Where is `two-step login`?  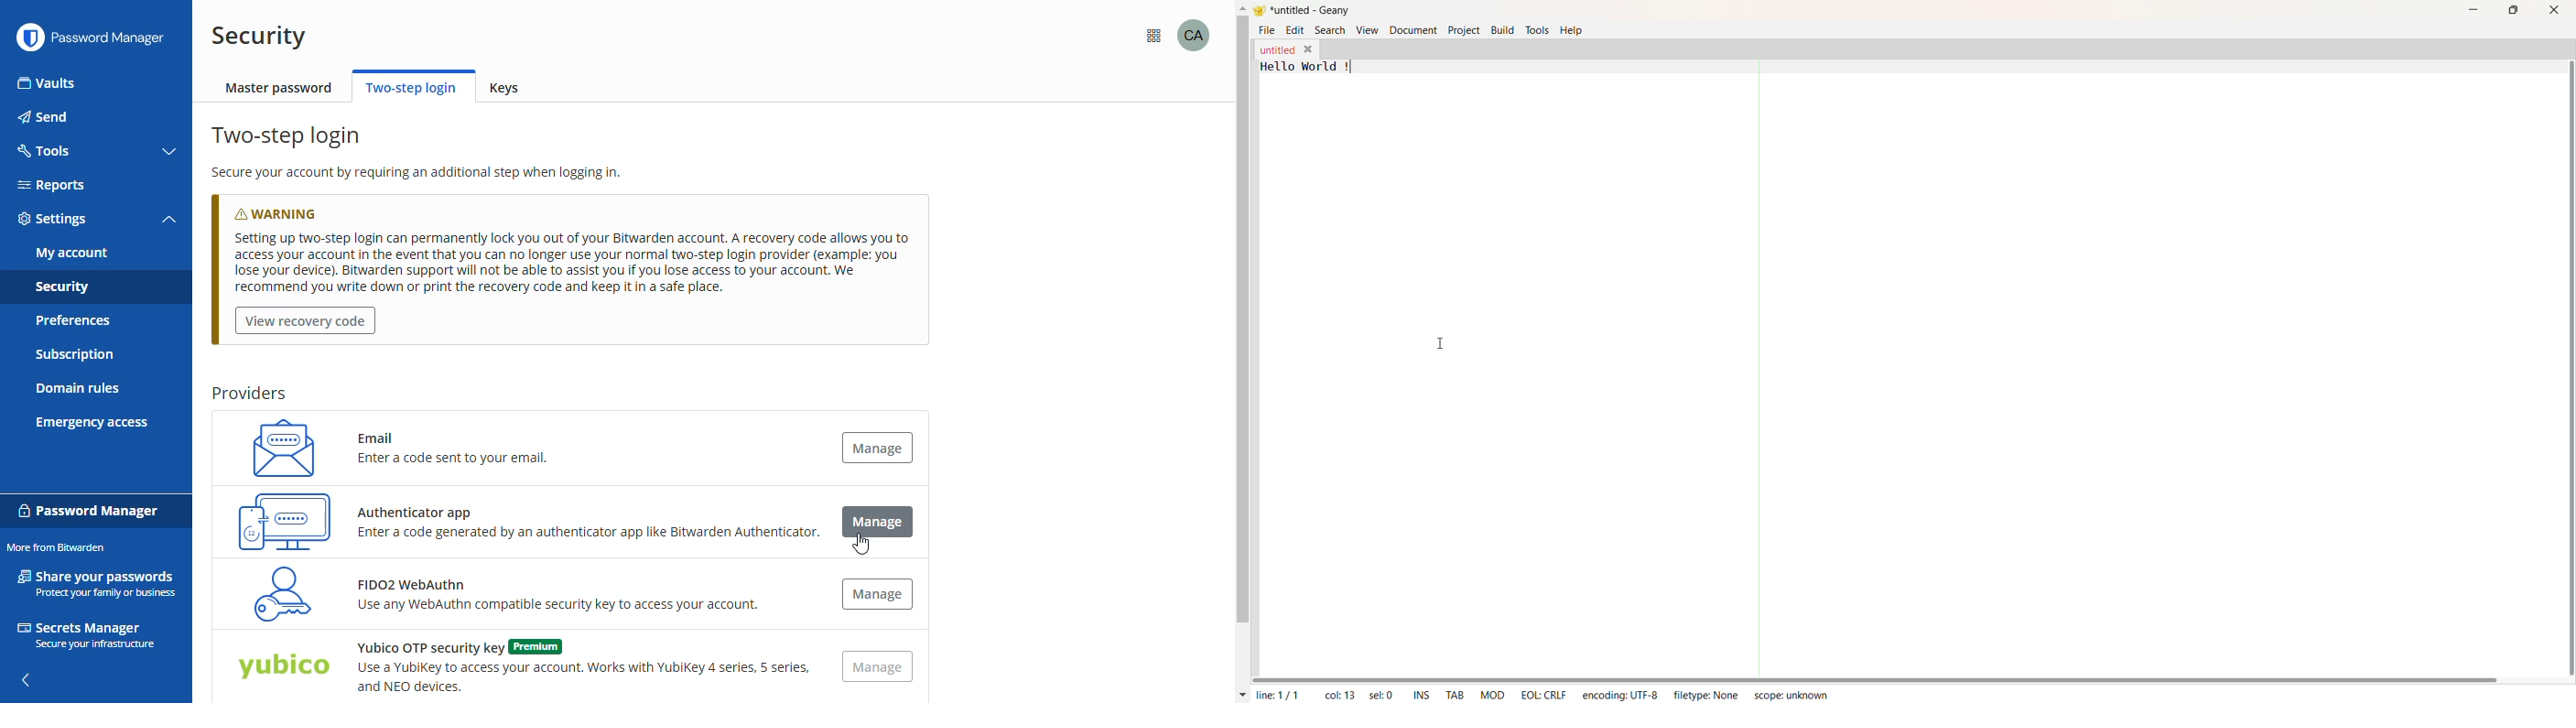
two-step login is located at coordinates (411, 87).